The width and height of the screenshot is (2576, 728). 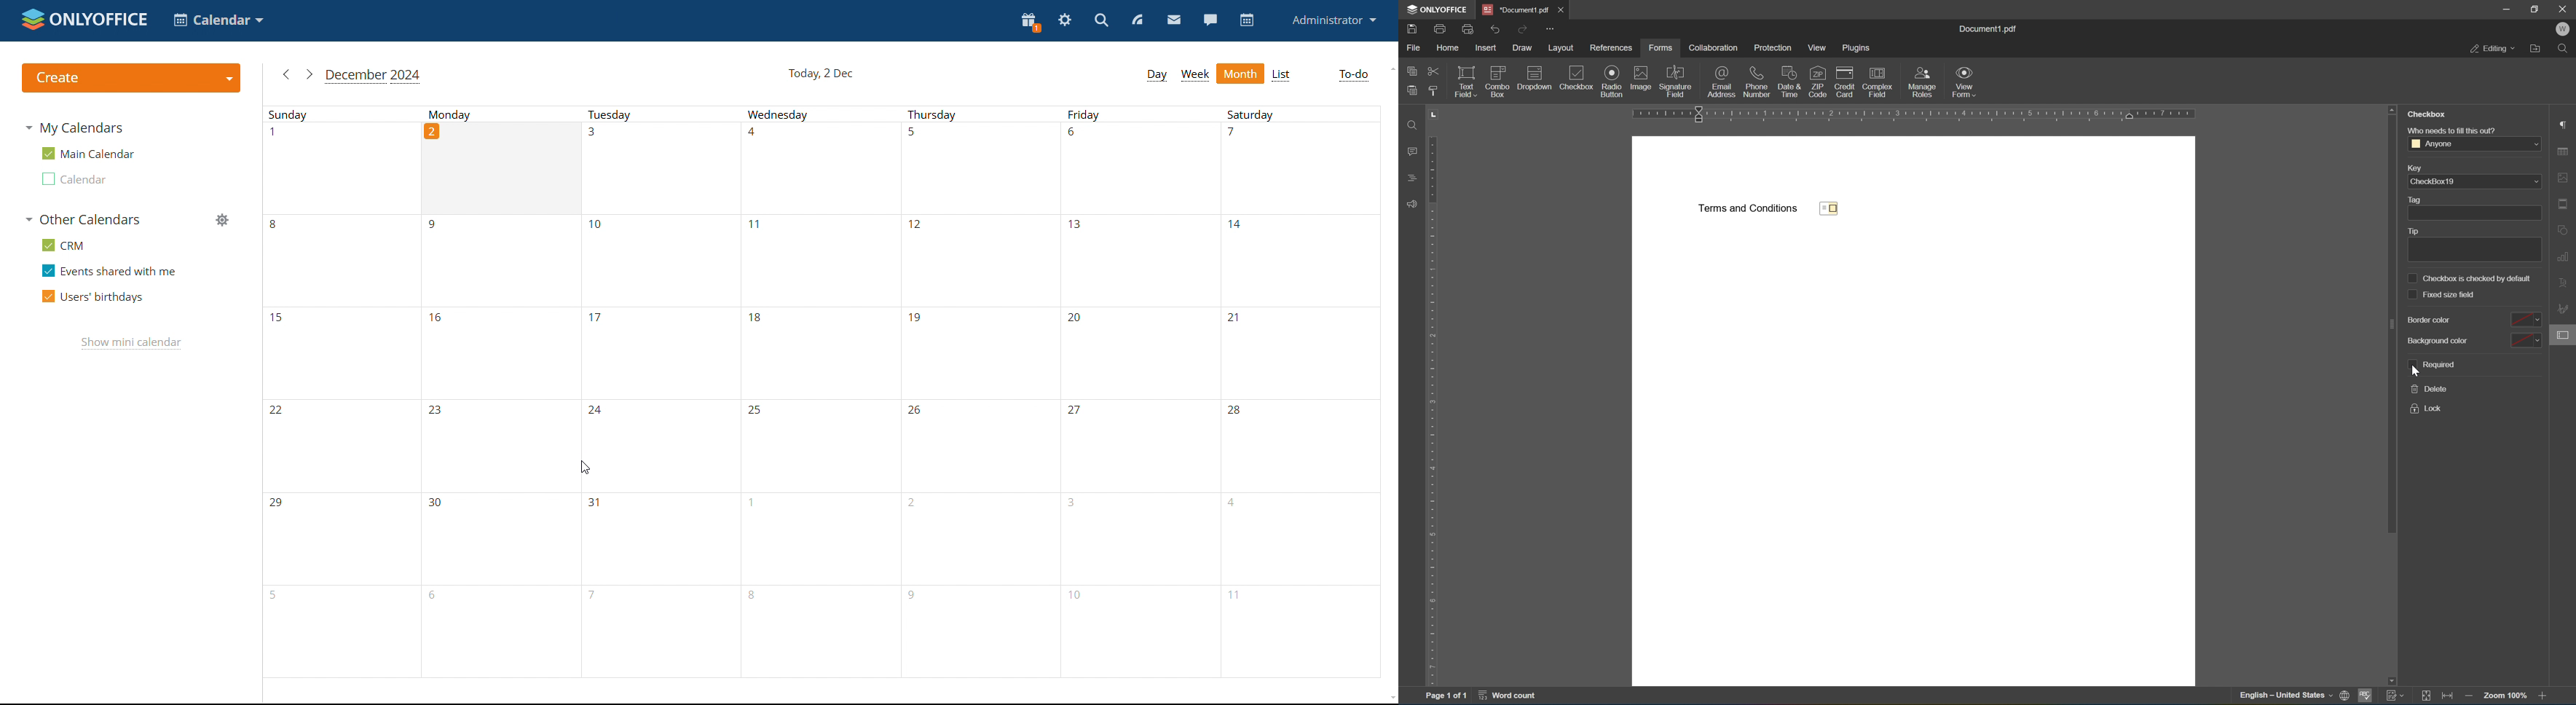 I want to click on checkbox is checked by default, so click(x=2471, y=277).